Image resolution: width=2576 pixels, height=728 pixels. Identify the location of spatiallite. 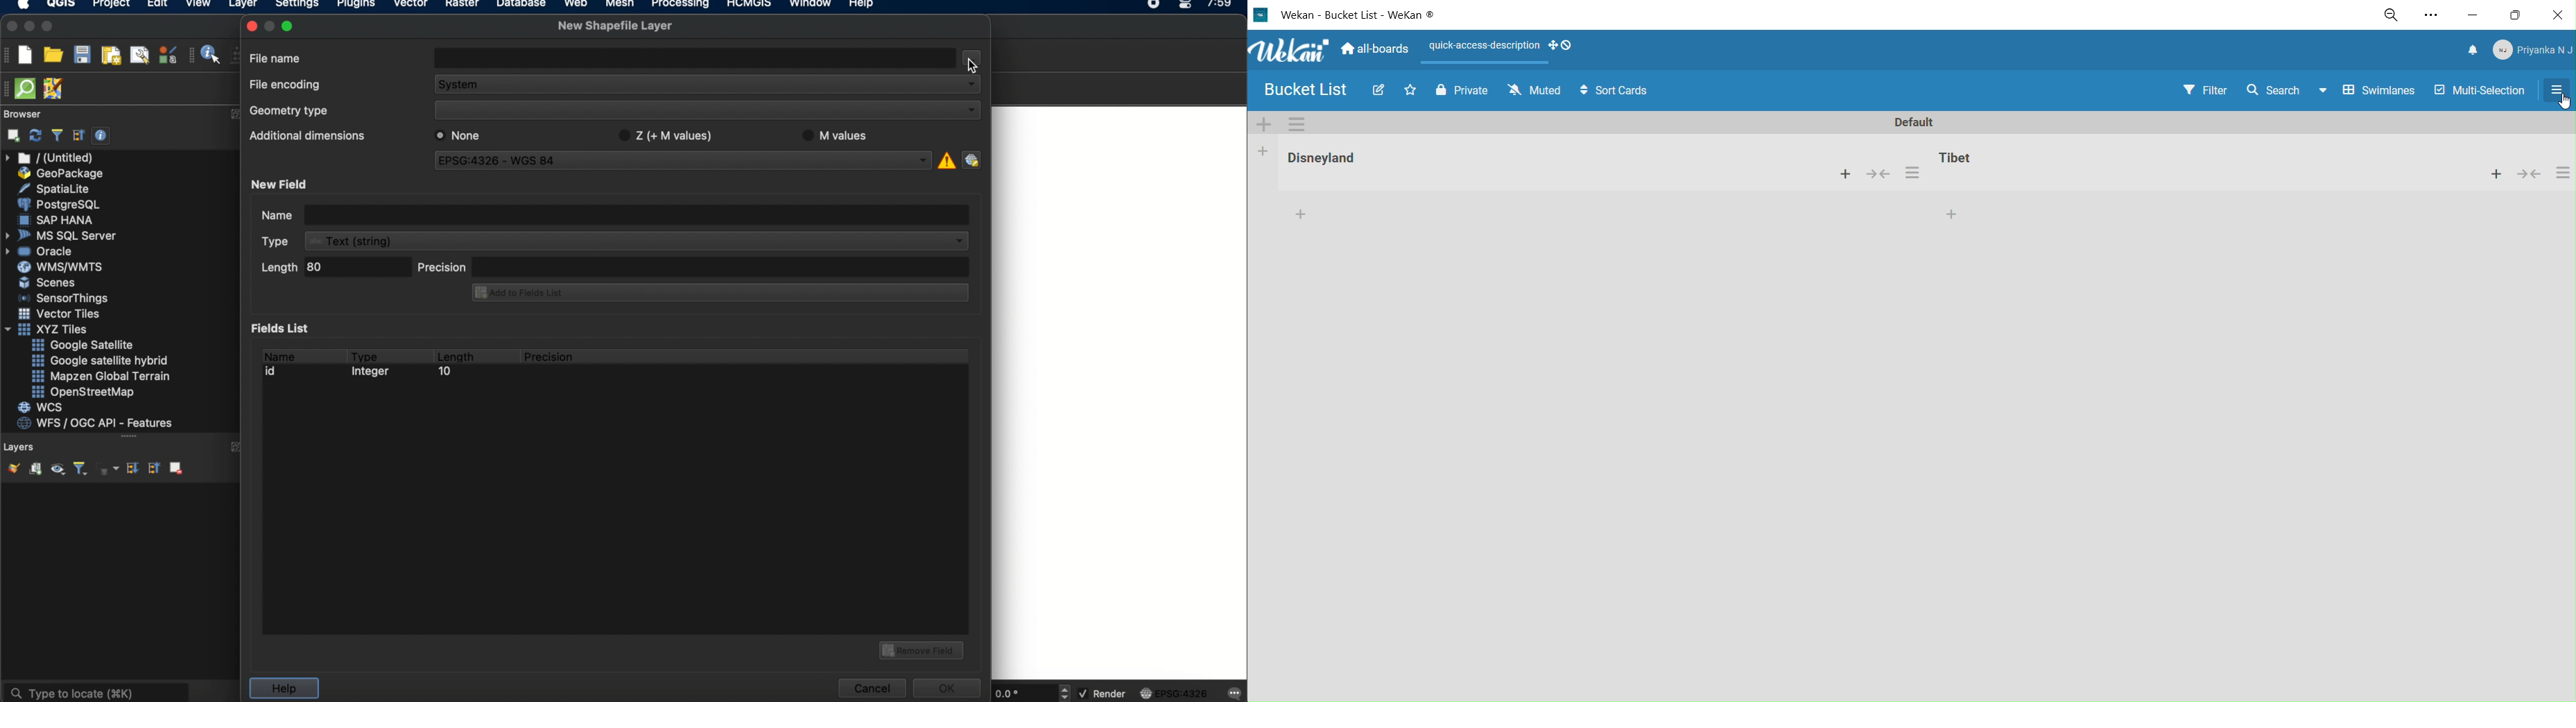
(57, 188).